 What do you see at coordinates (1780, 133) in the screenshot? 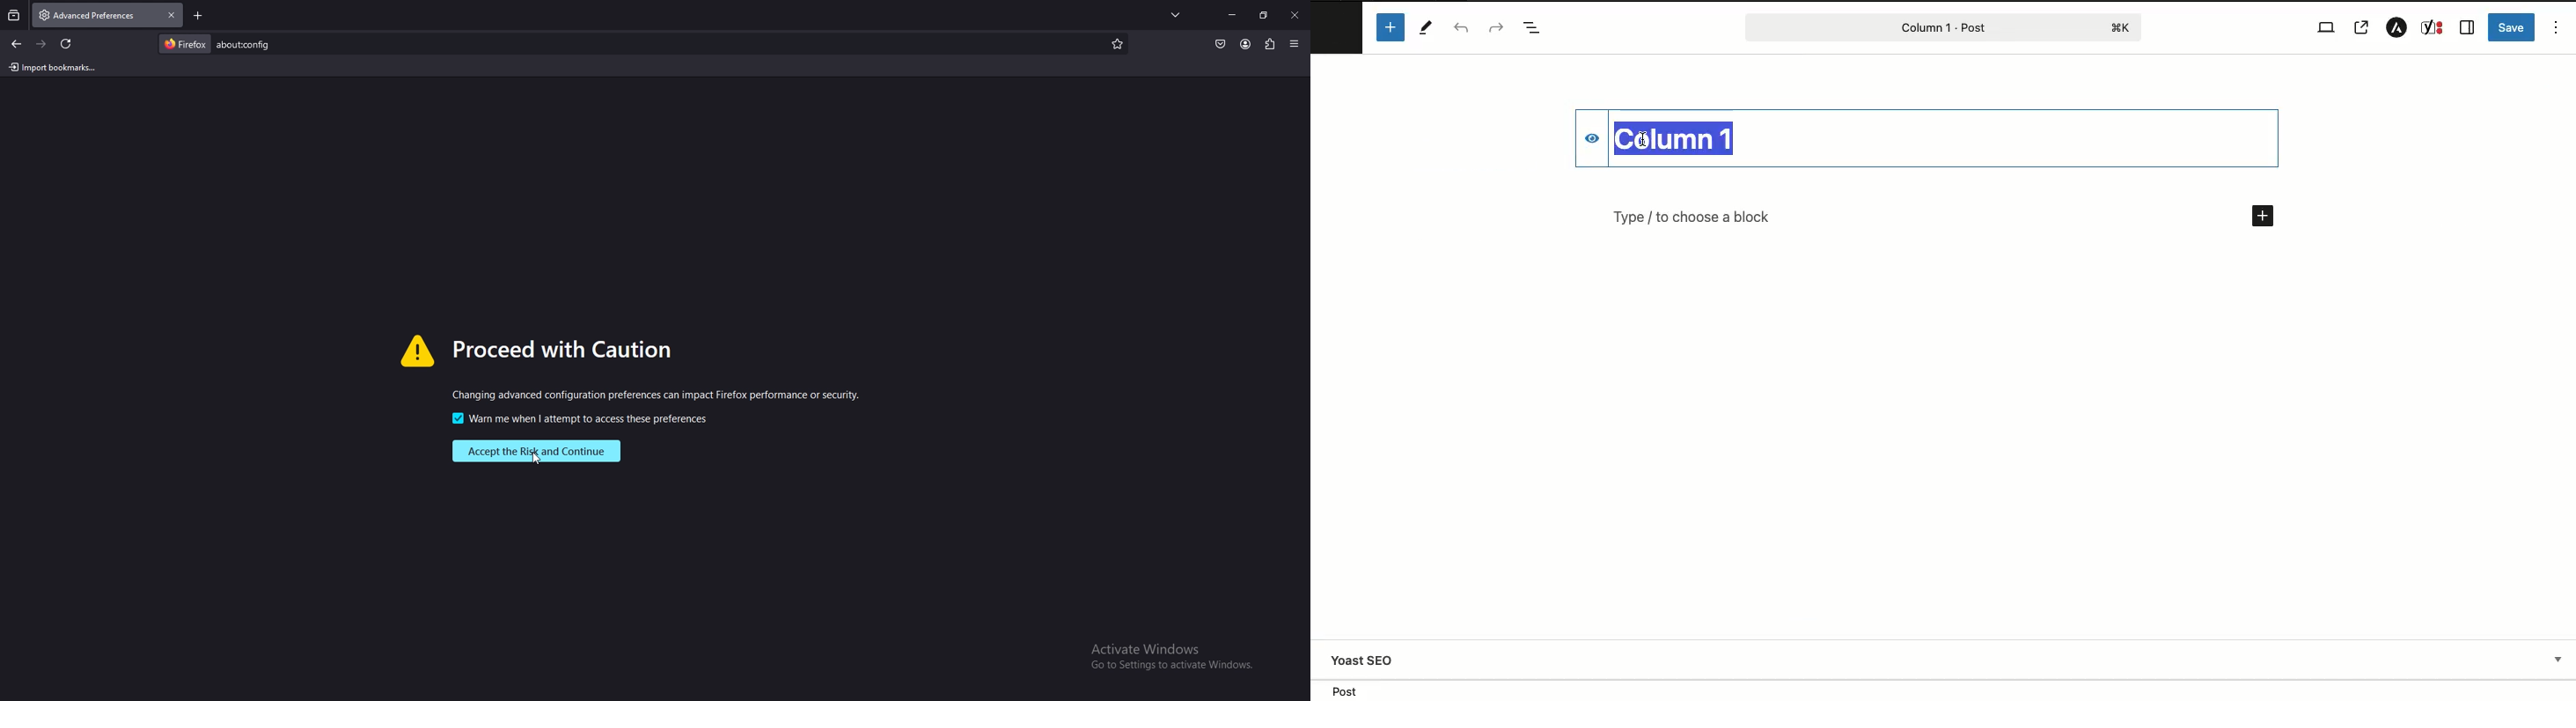
I see `Selected` at bounding box center [1780, 133].